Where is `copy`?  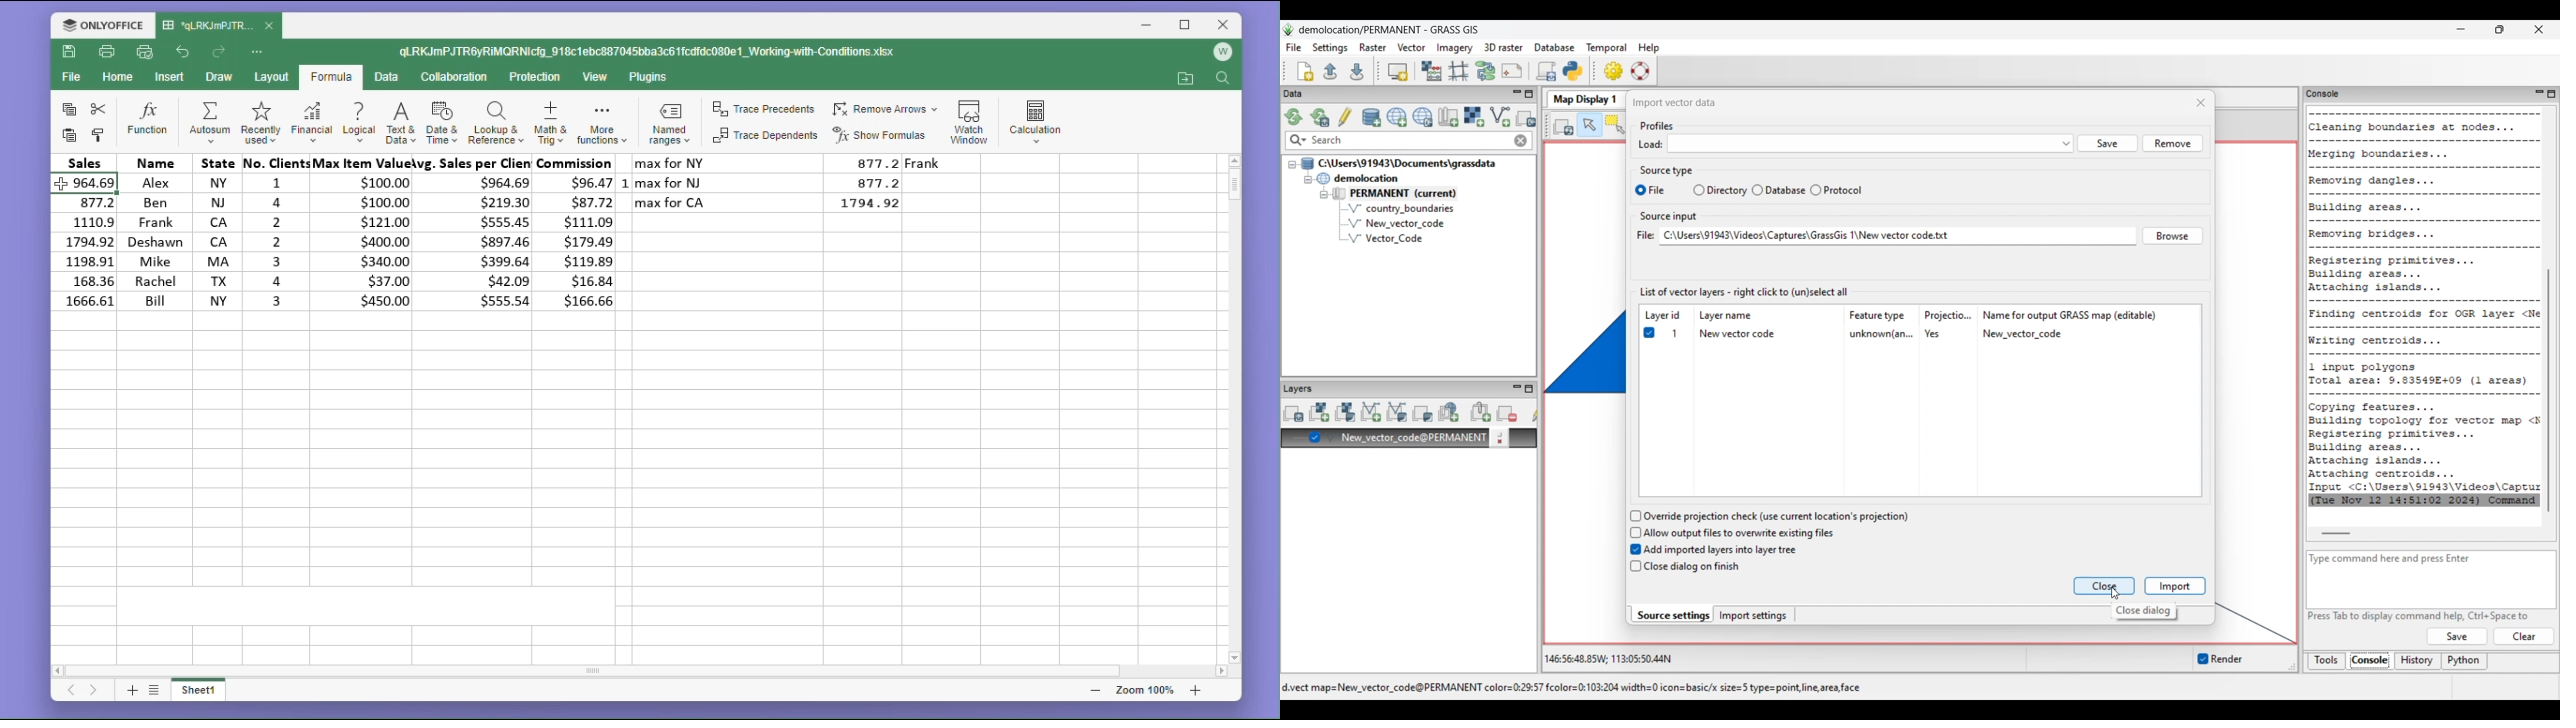 copy is located at coordinates (66, 110).